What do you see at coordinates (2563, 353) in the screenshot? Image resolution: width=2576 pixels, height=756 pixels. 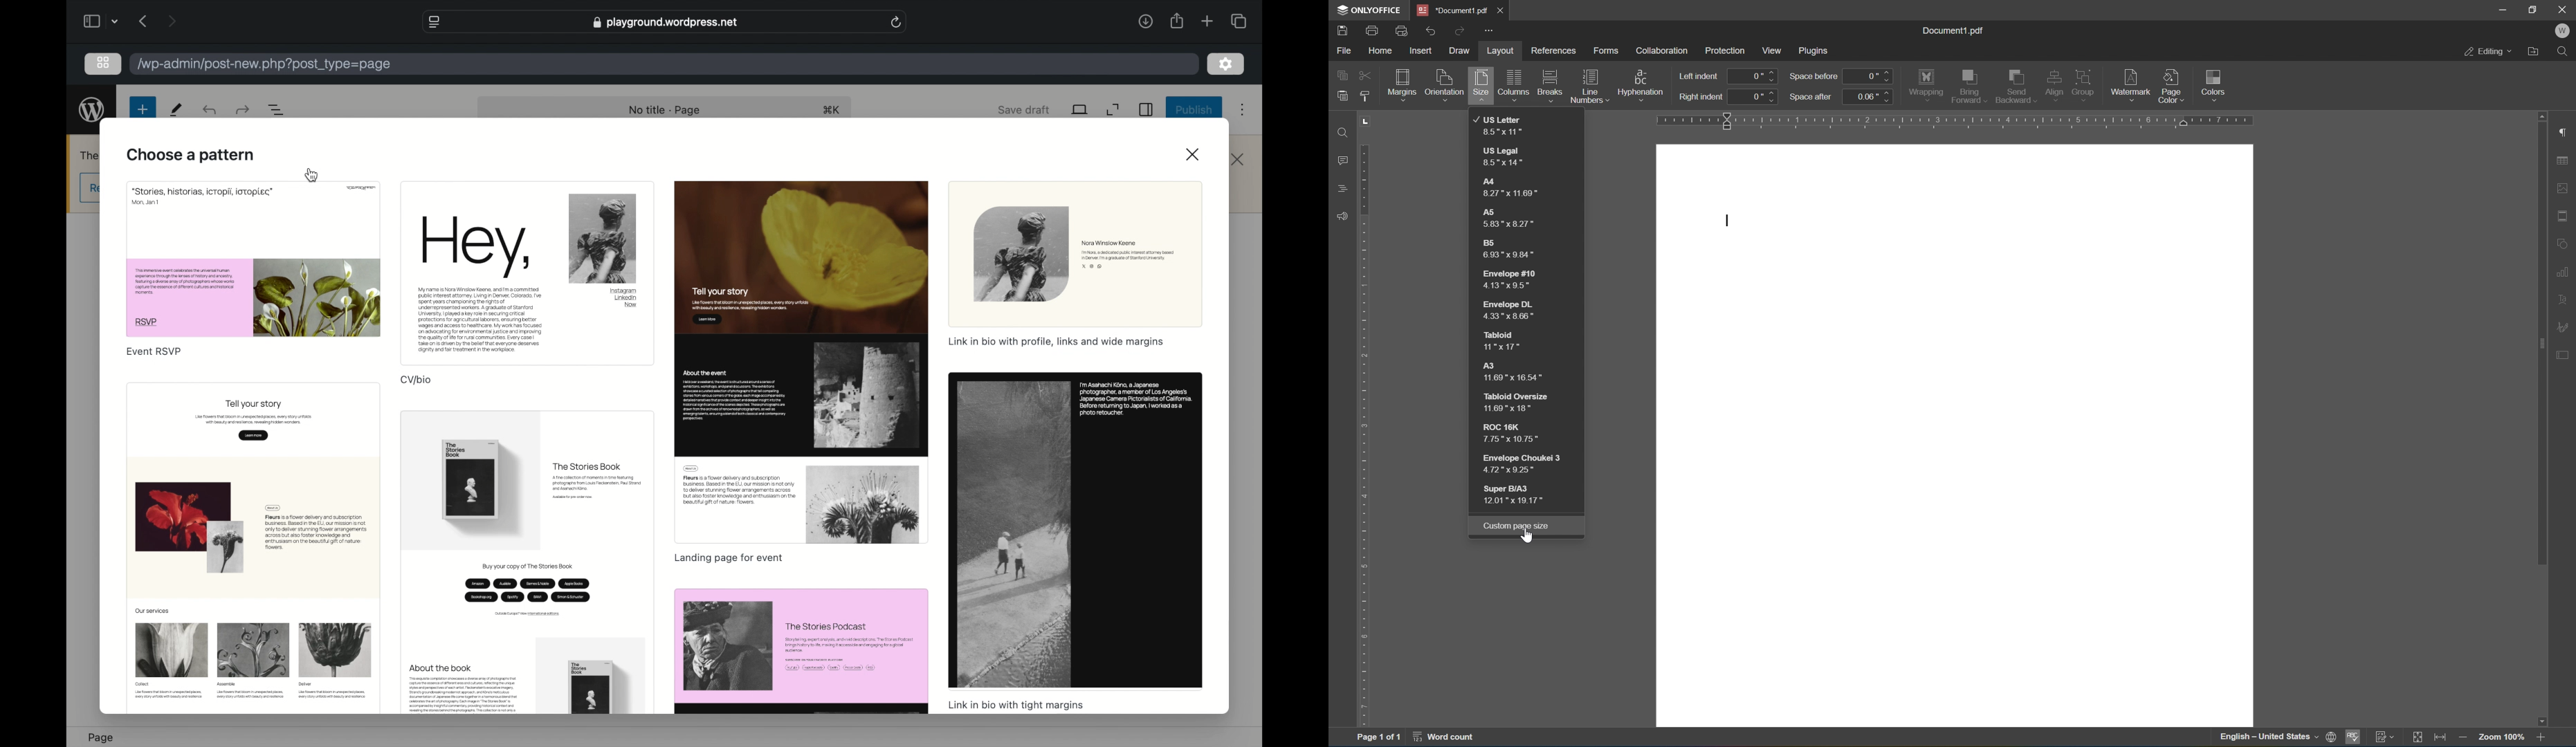 I see `Form settings` at bounding box center [2563, 353].